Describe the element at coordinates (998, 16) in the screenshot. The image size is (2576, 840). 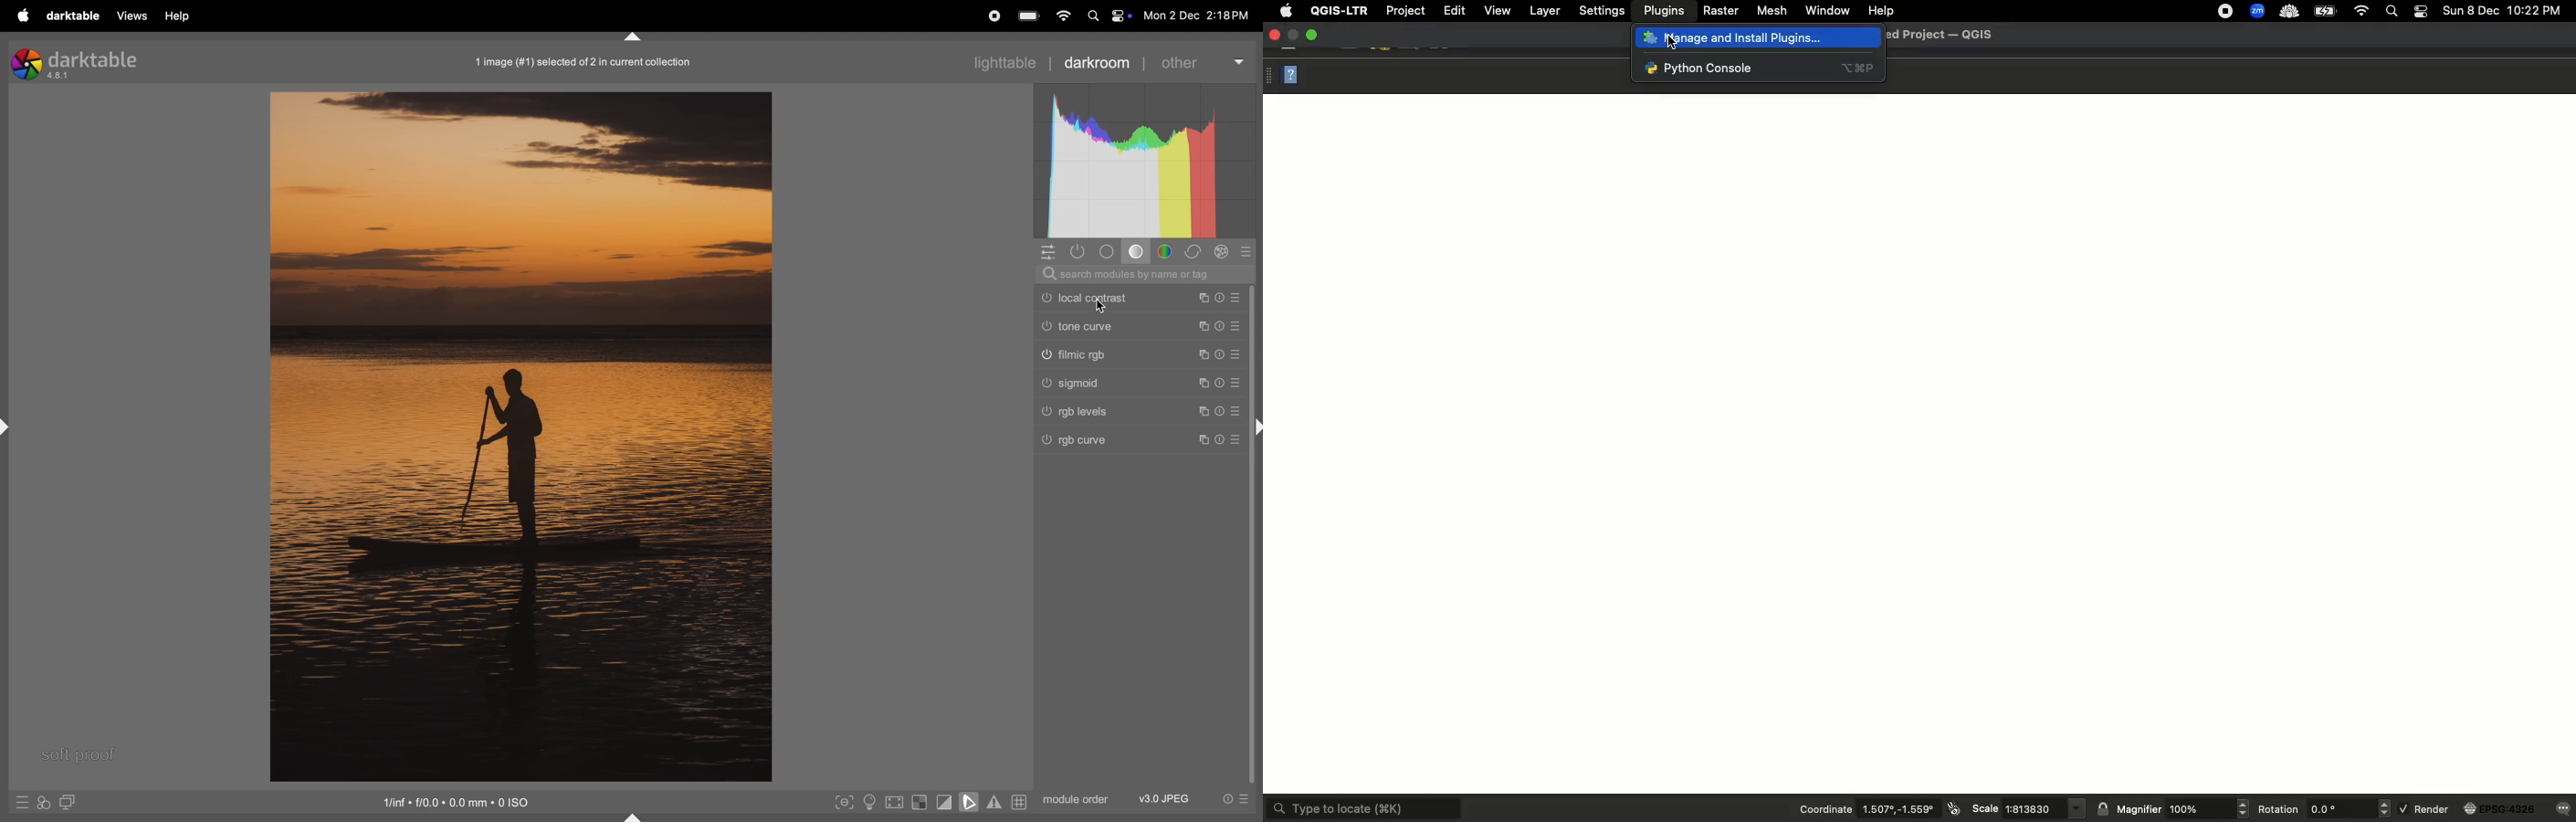
I see `record` at that location.